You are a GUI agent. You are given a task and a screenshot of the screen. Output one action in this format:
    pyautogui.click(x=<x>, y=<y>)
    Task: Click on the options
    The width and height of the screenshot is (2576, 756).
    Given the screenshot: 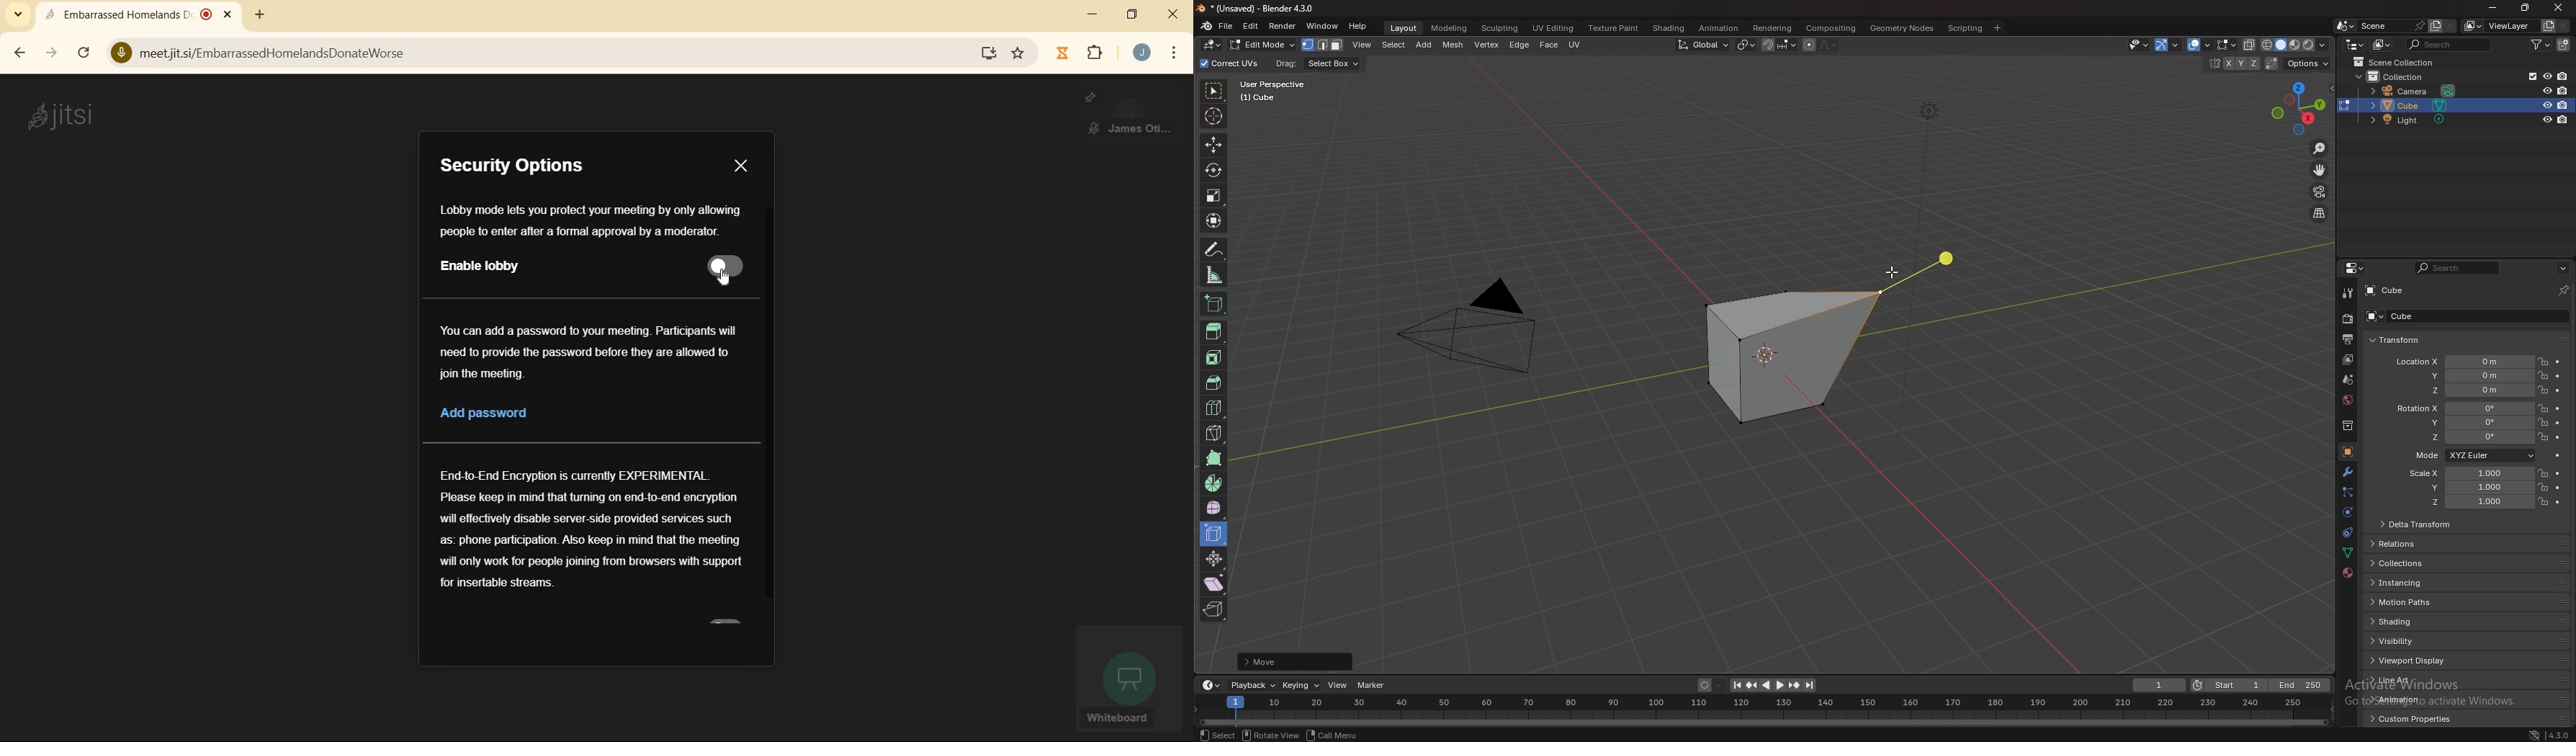 What is the action you would take?
    pyautogui.click(x=2563, y=267)
    